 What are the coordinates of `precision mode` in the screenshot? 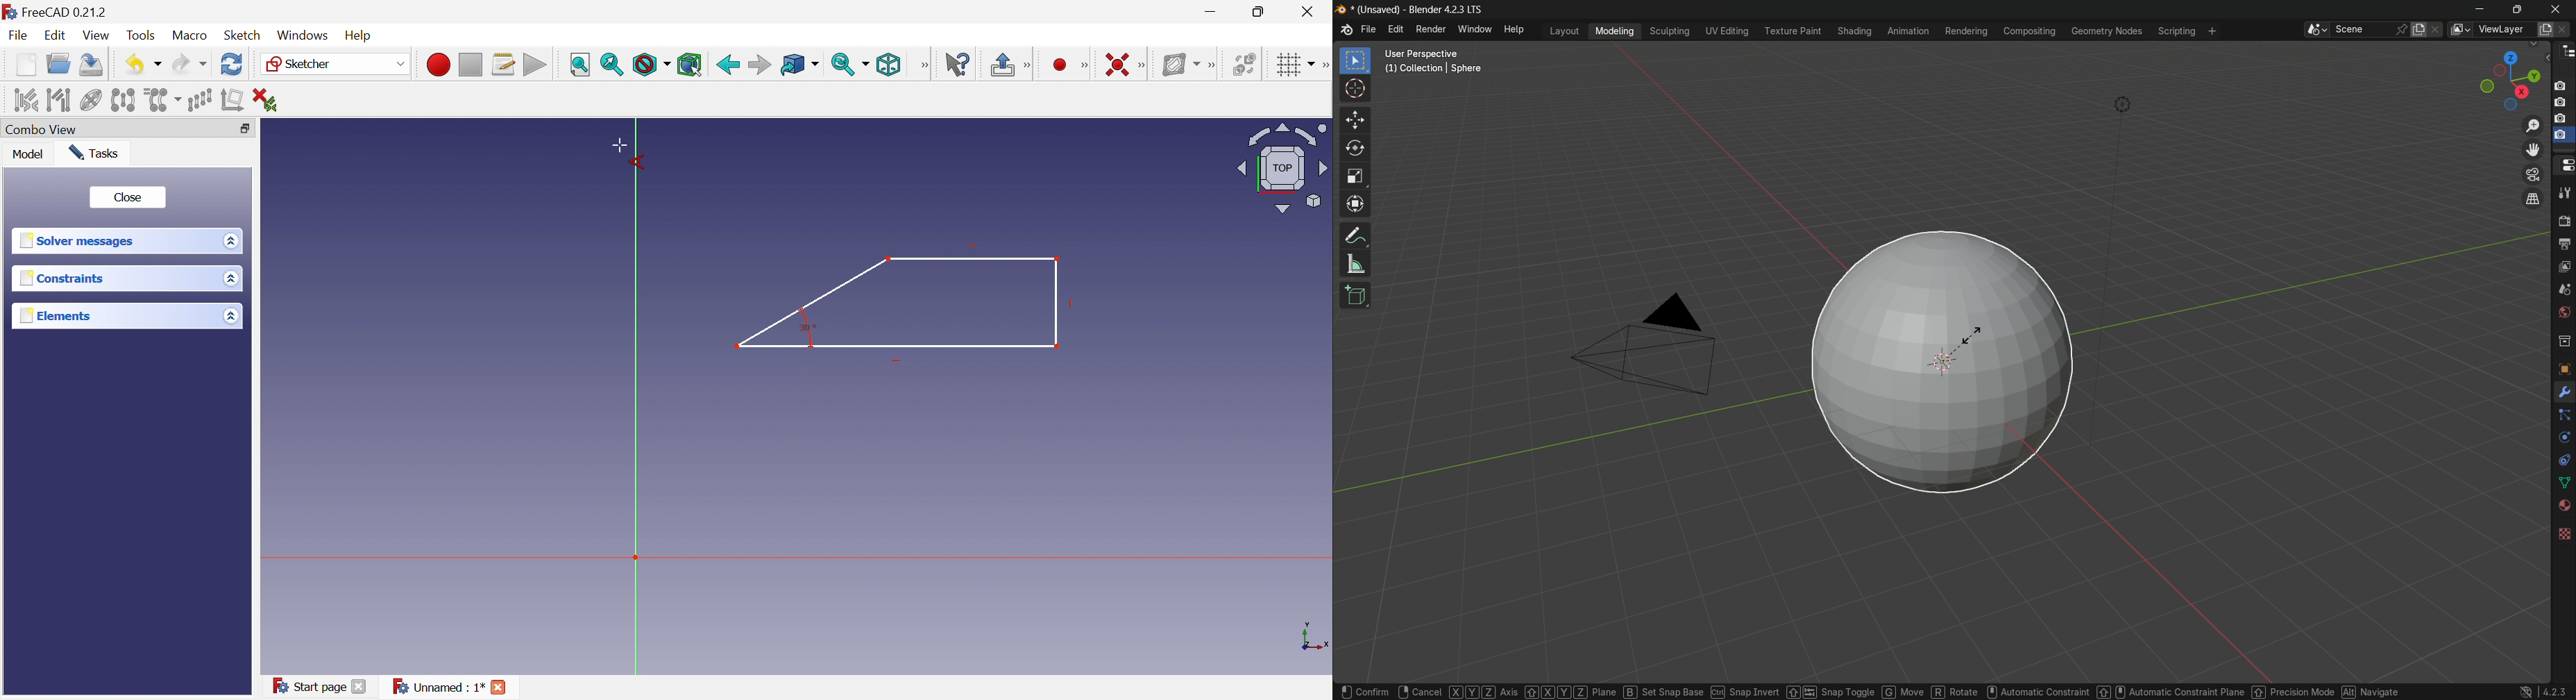 It's located at (2292, 692).